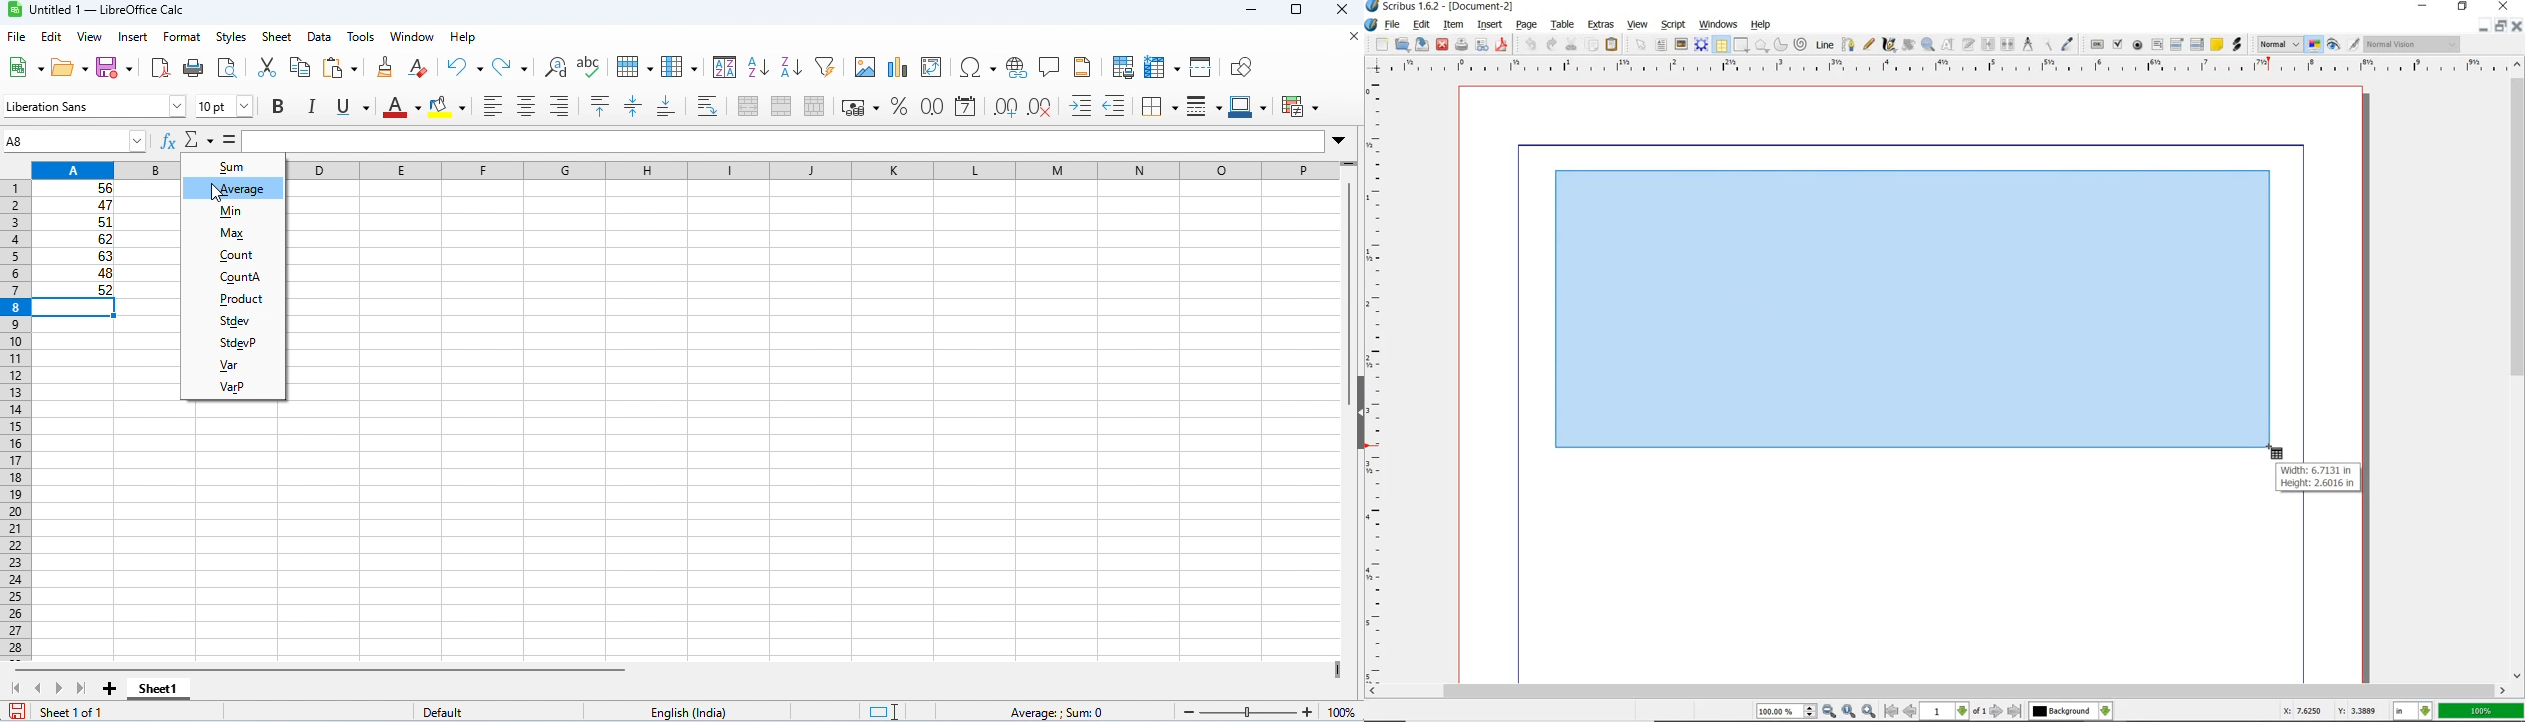 This screenshot has height=728, width=2548. I want to click on format as date, so click(965, 107).